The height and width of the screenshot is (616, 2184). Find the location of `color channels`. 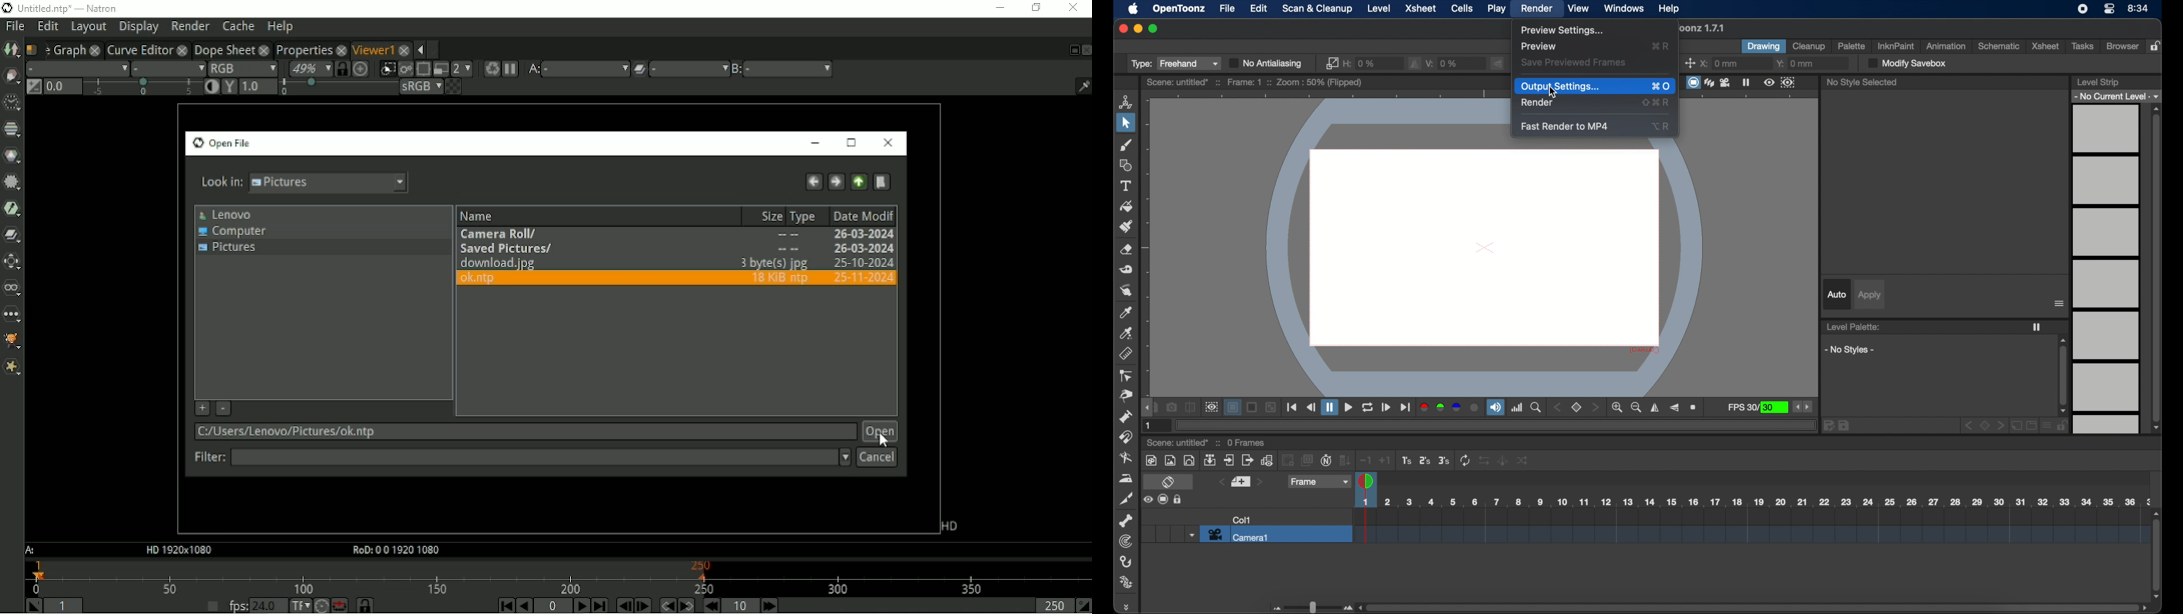

color channels is located at coordinates (1450, 408).